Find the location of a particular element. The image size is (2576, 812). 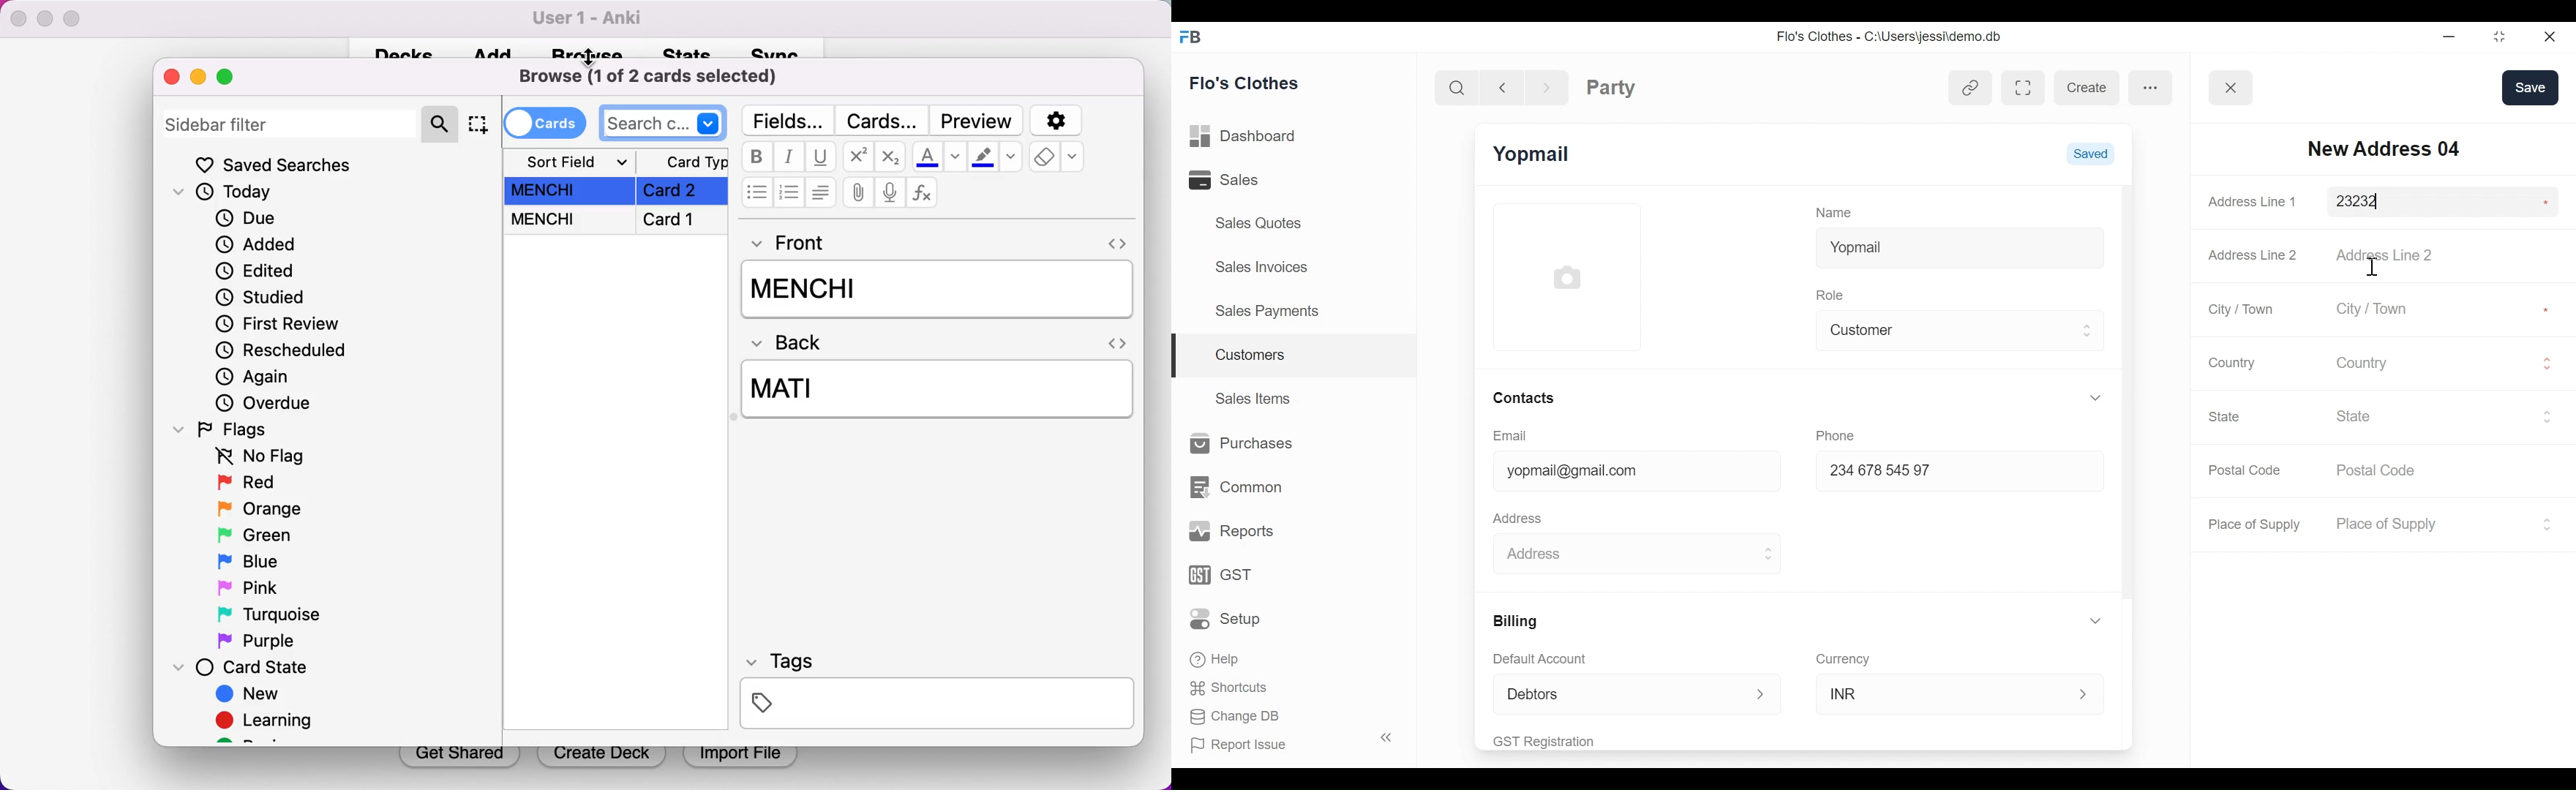

Report Issue is located at coordinates (1284, 742).